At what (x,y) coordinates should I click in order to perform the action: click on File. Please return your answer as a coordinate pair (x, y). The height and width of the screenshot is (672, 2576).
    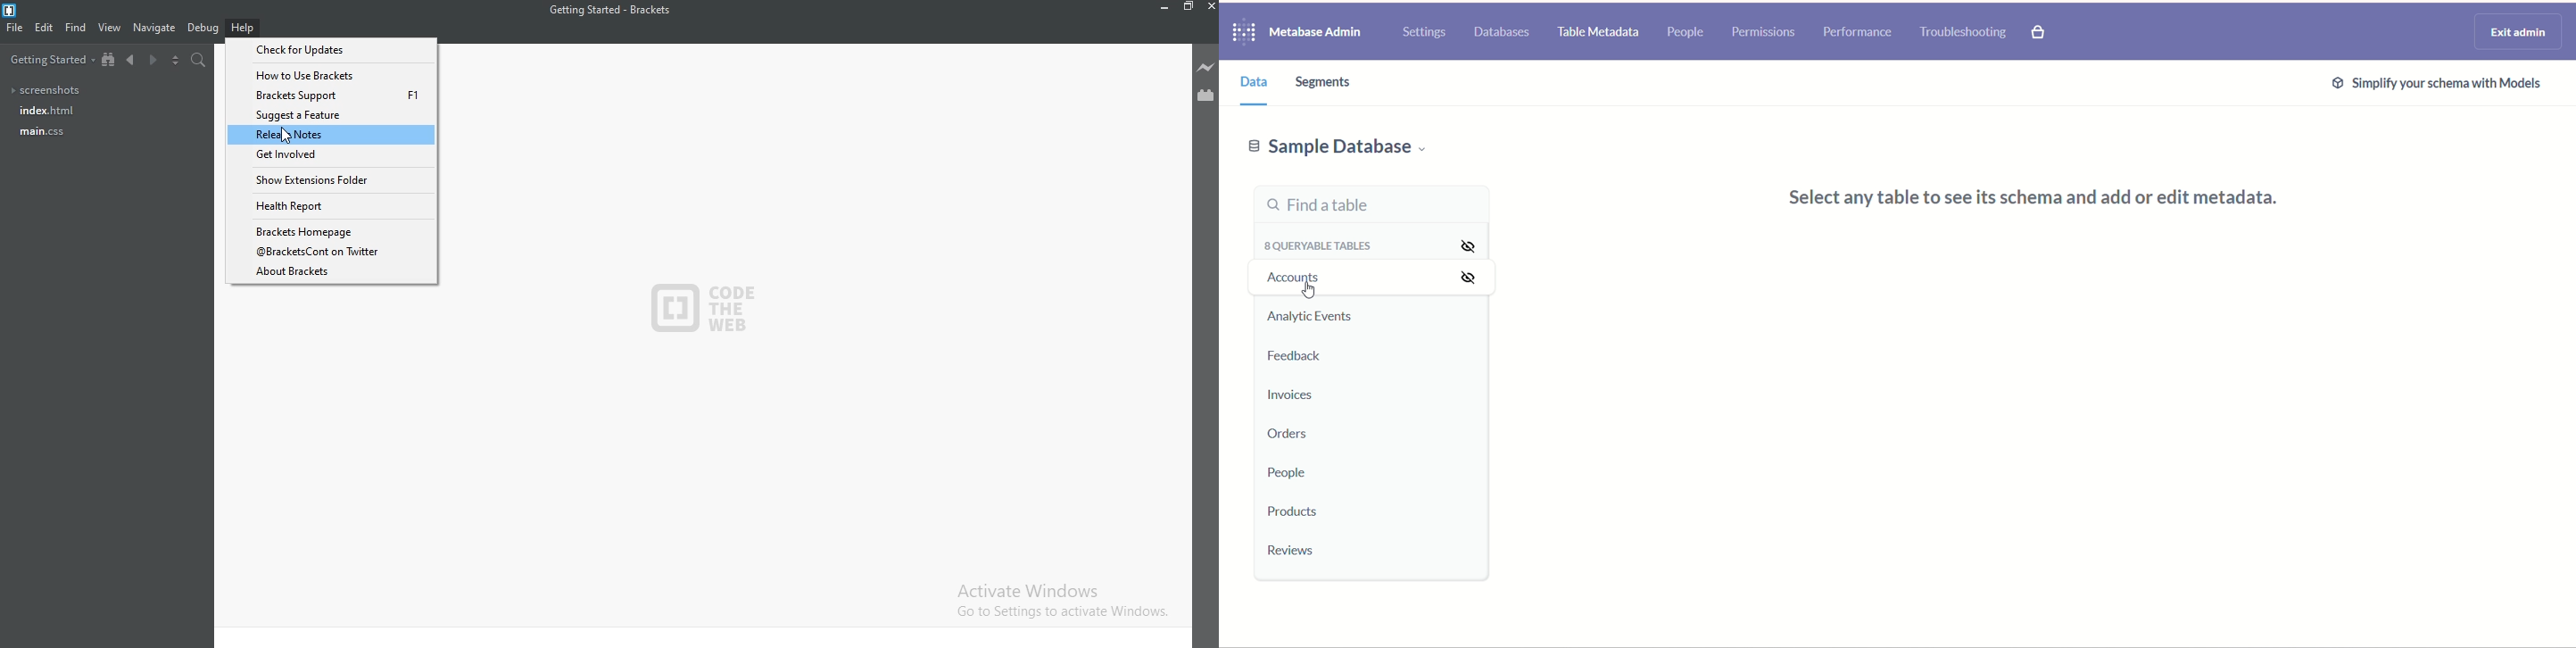
    Looking at the image, I should click on (13, 29).